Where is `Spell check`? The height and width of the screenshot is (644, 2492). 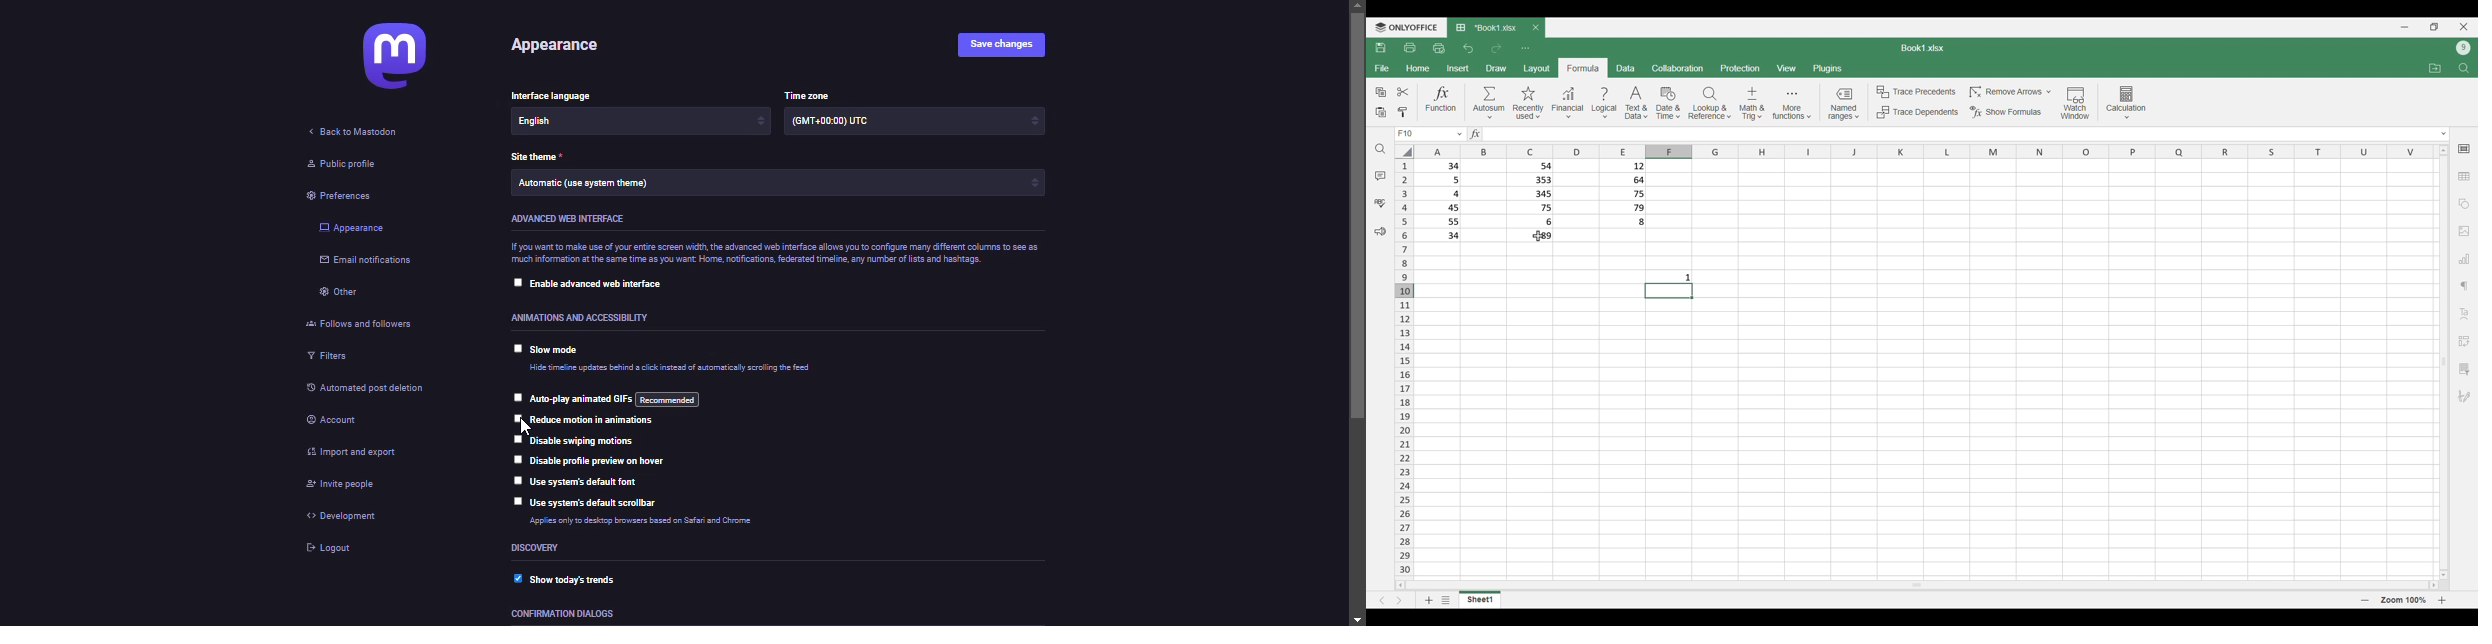
Spell check is located at coordinates (1380, 203).